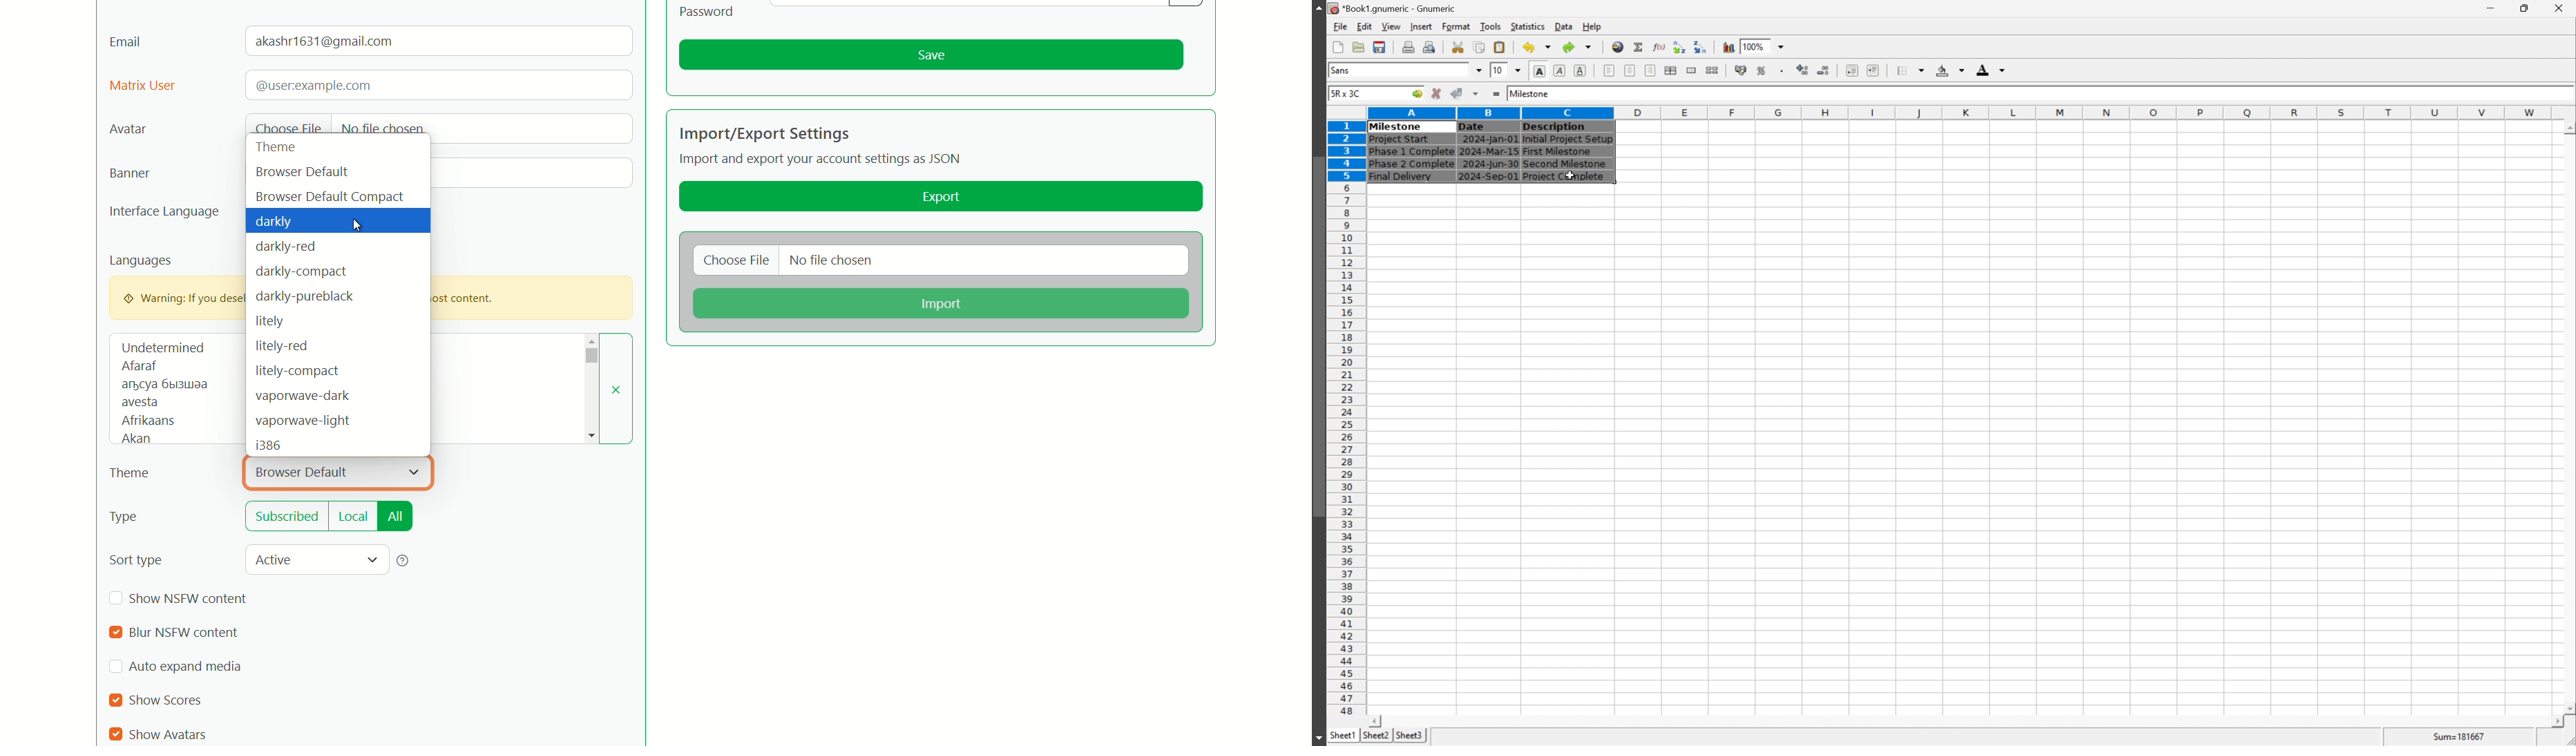 Image resolution: width=2576 pixels, height=756 pixels. Describe the element at coordinates (1677, 47) in the screenshot. I see `Sort the selected region in increasing order based on the first column selected` at that location.